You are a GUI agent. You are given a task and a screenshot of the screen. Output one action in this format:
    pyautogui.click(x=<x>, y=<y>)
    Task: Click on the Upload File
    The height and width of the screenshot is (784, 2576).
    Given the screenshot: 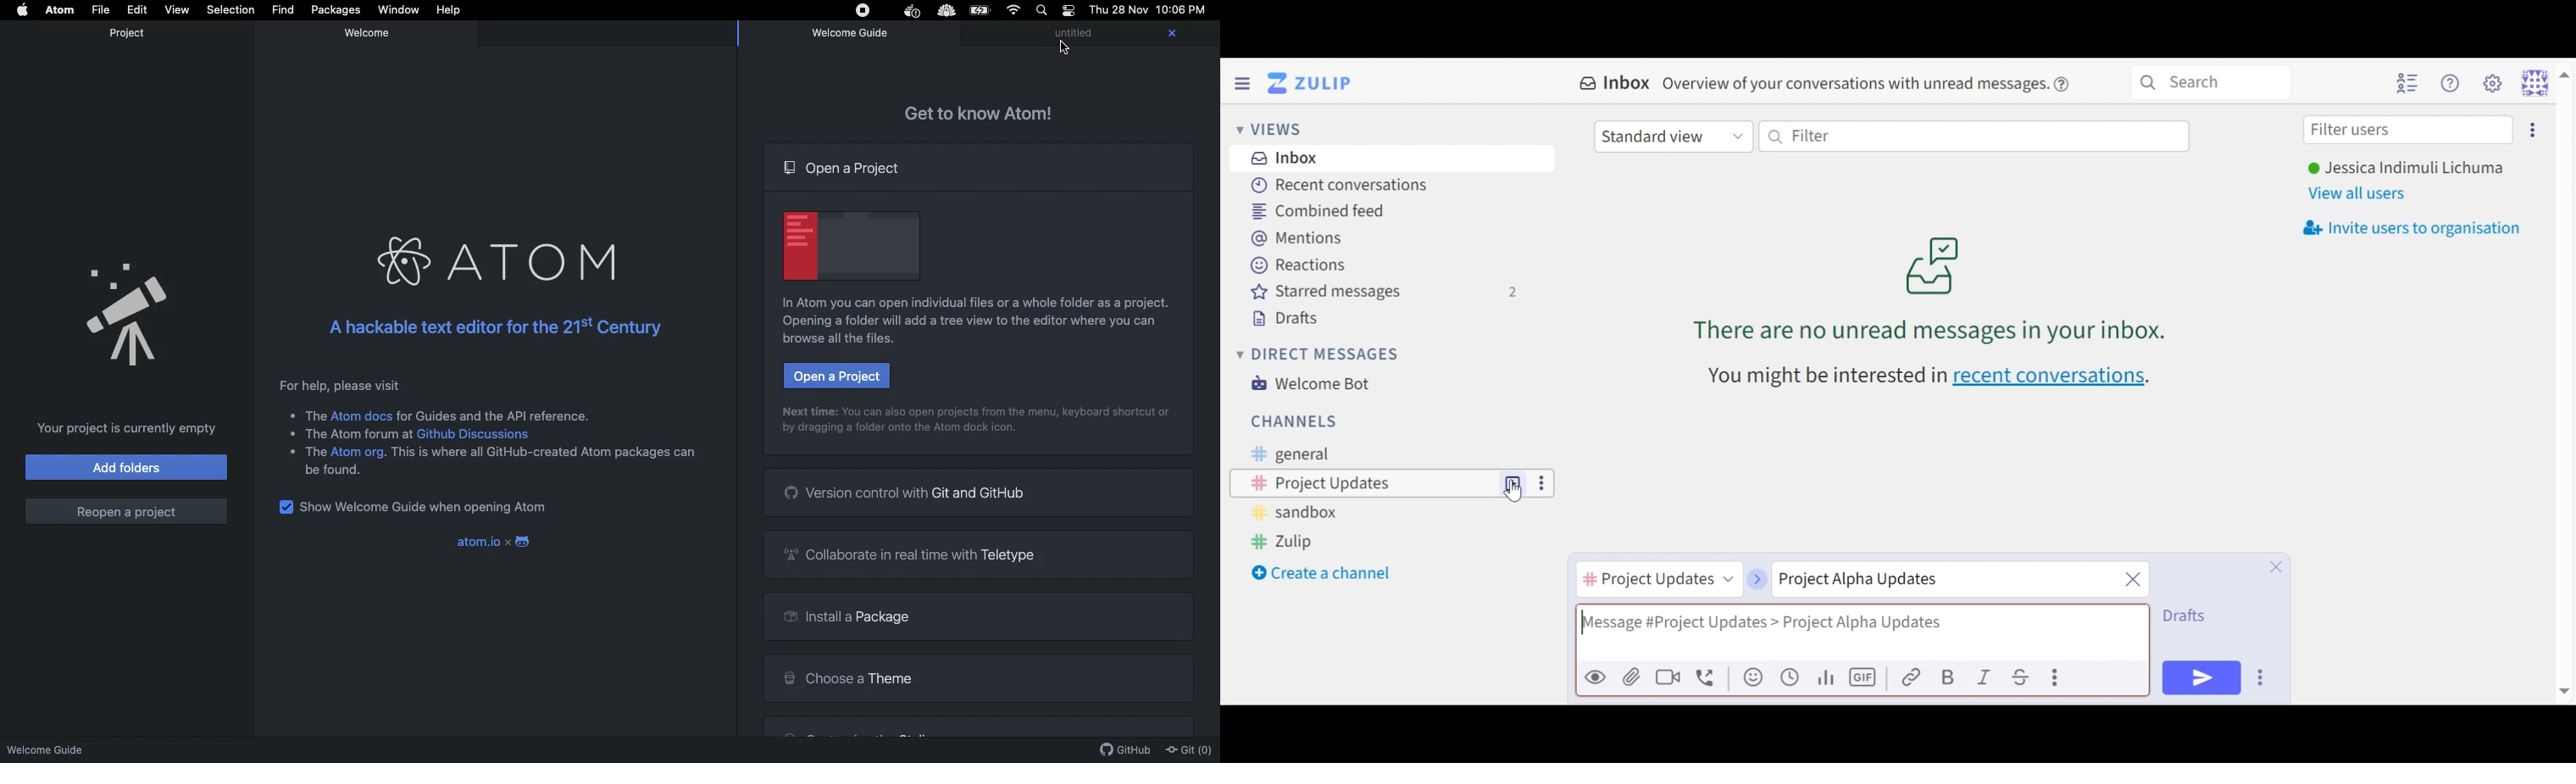 What is the action you would take?
    pyautogui.click(x=1630, y=676)
    